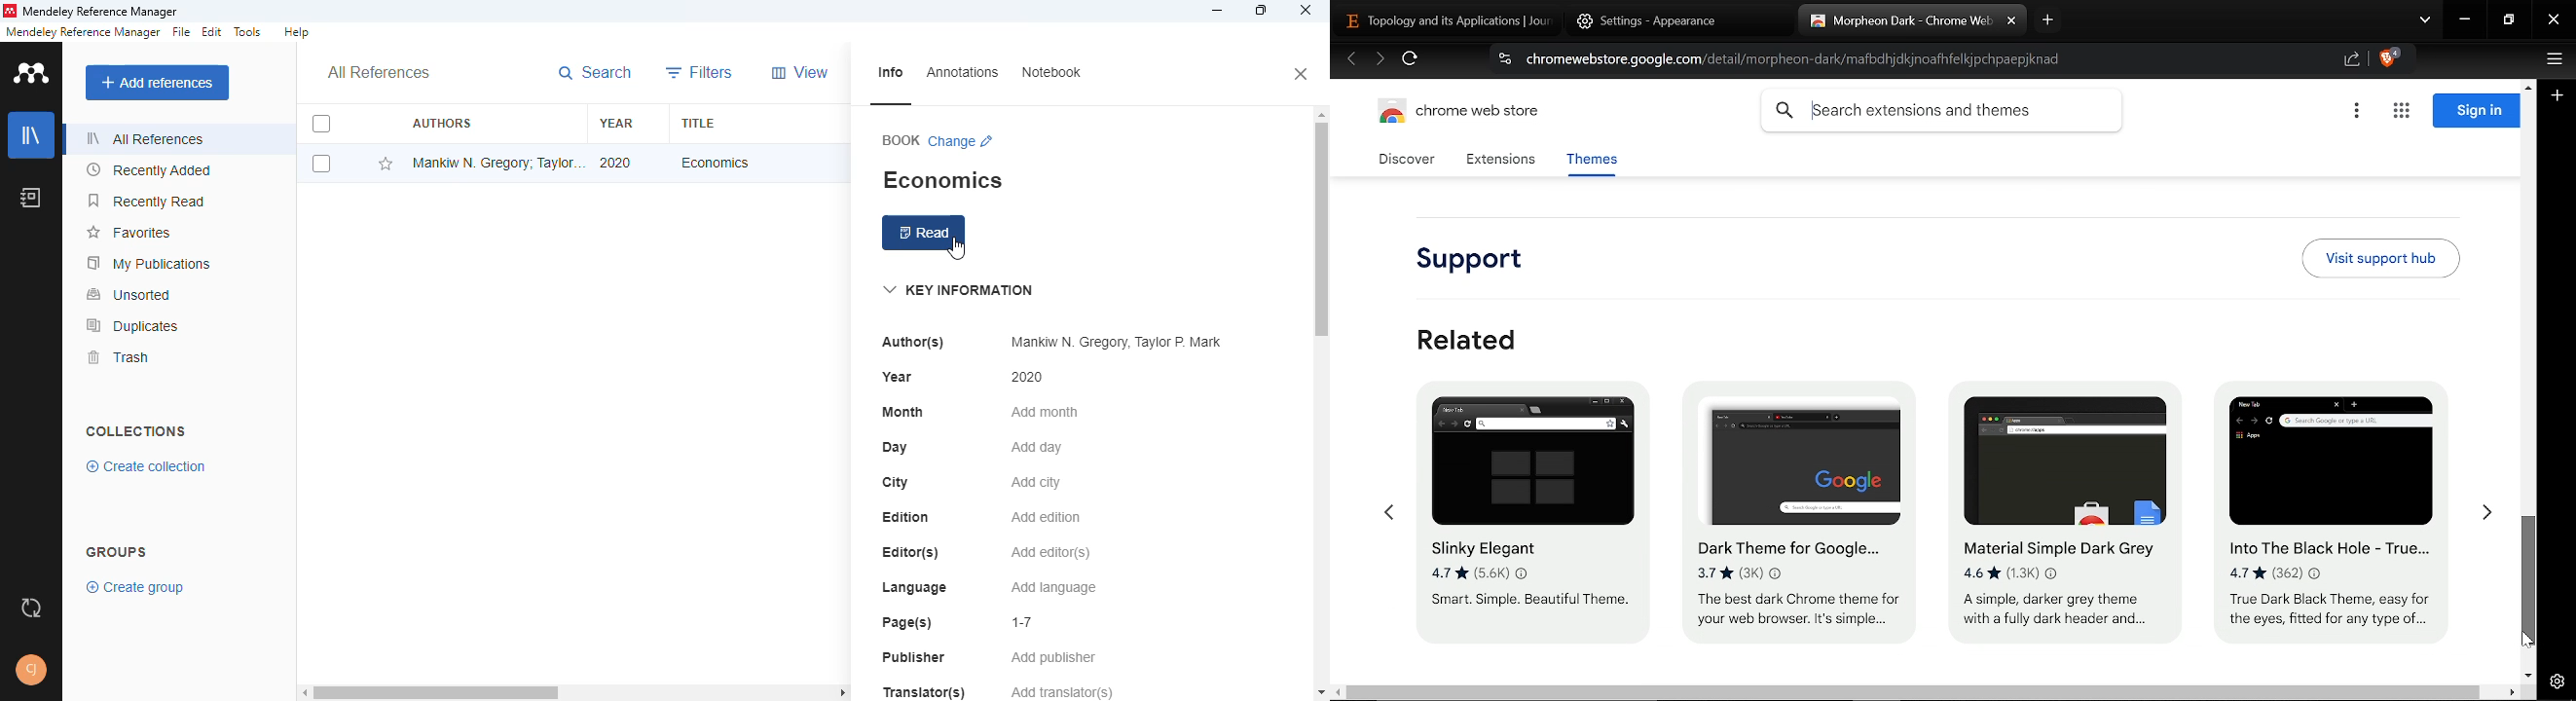 The width and height of the screenshot is (2576, 728). Describe the element at coordinates (897, 377) in the screenshot. I see `year` at that location.